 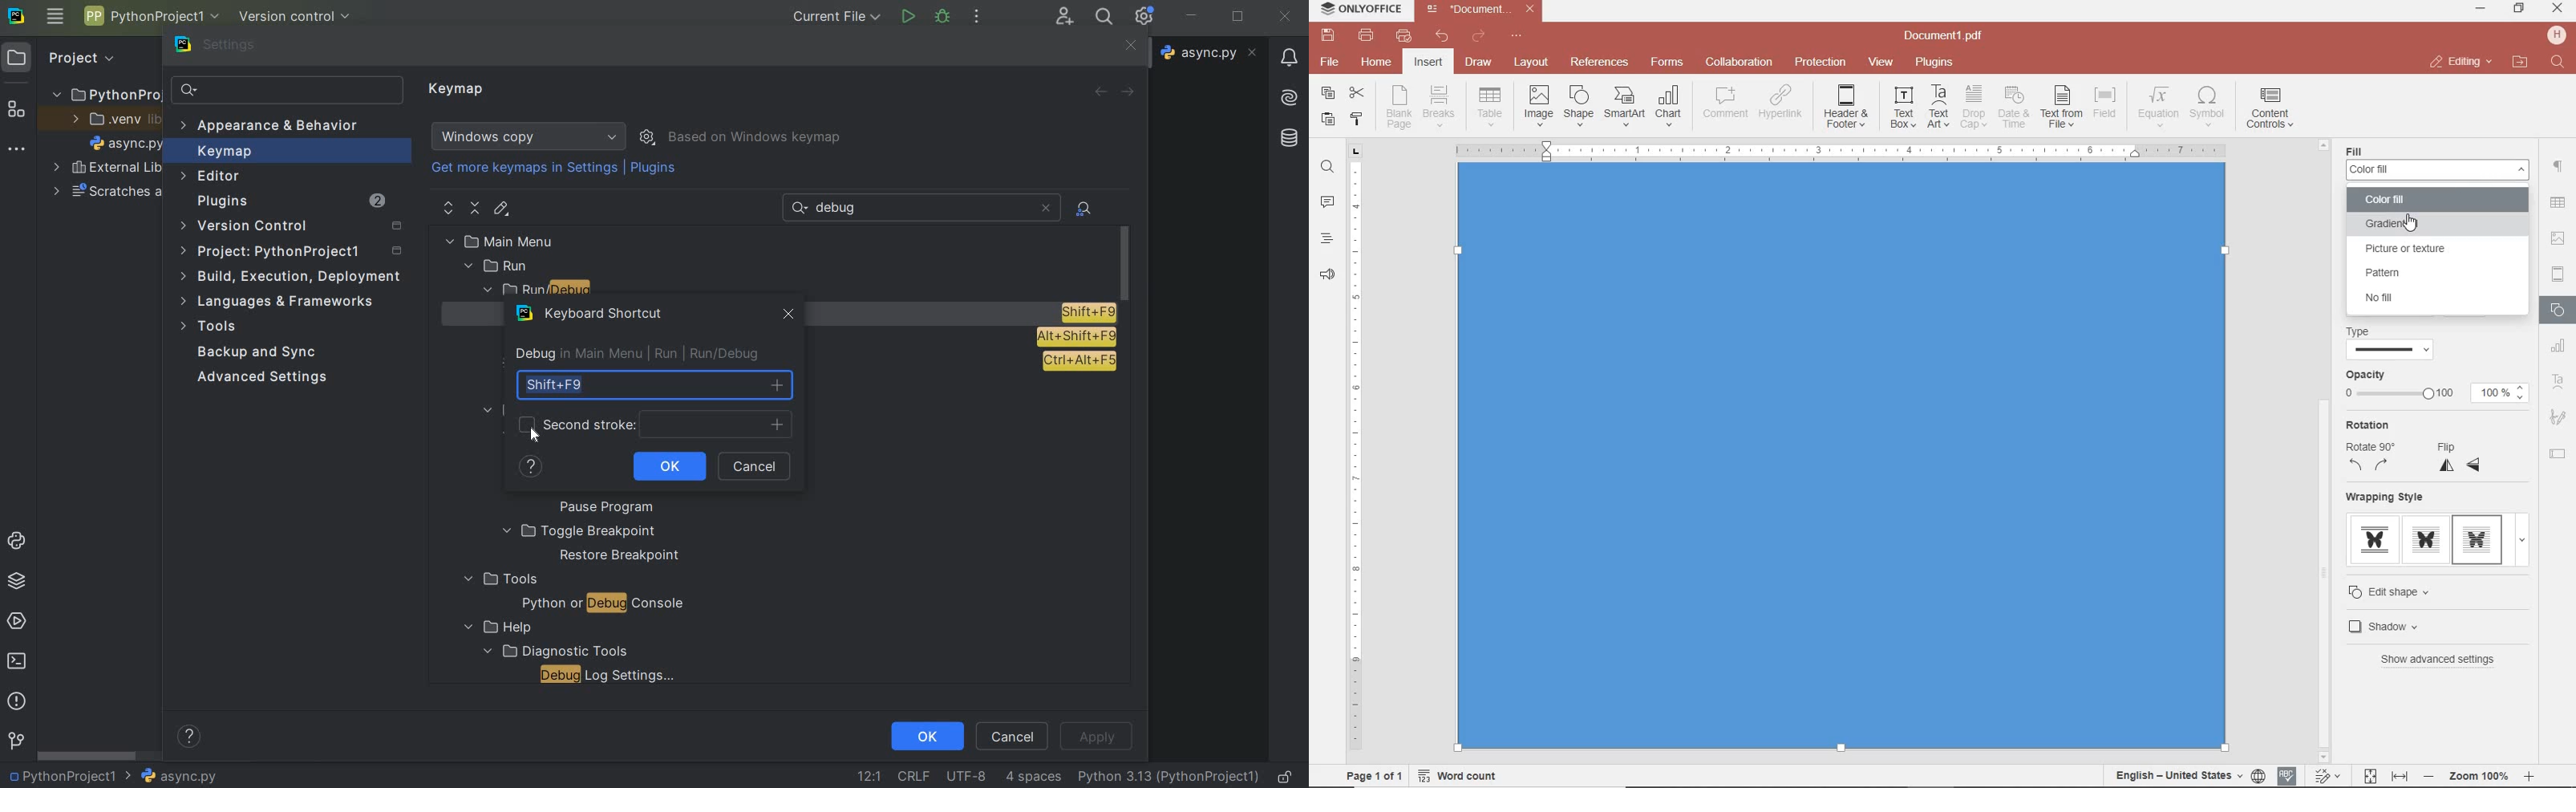 What do you see at coordinates (1479, 61) in the screenshot?
I see `draw` at bounding box center [1479, 61].